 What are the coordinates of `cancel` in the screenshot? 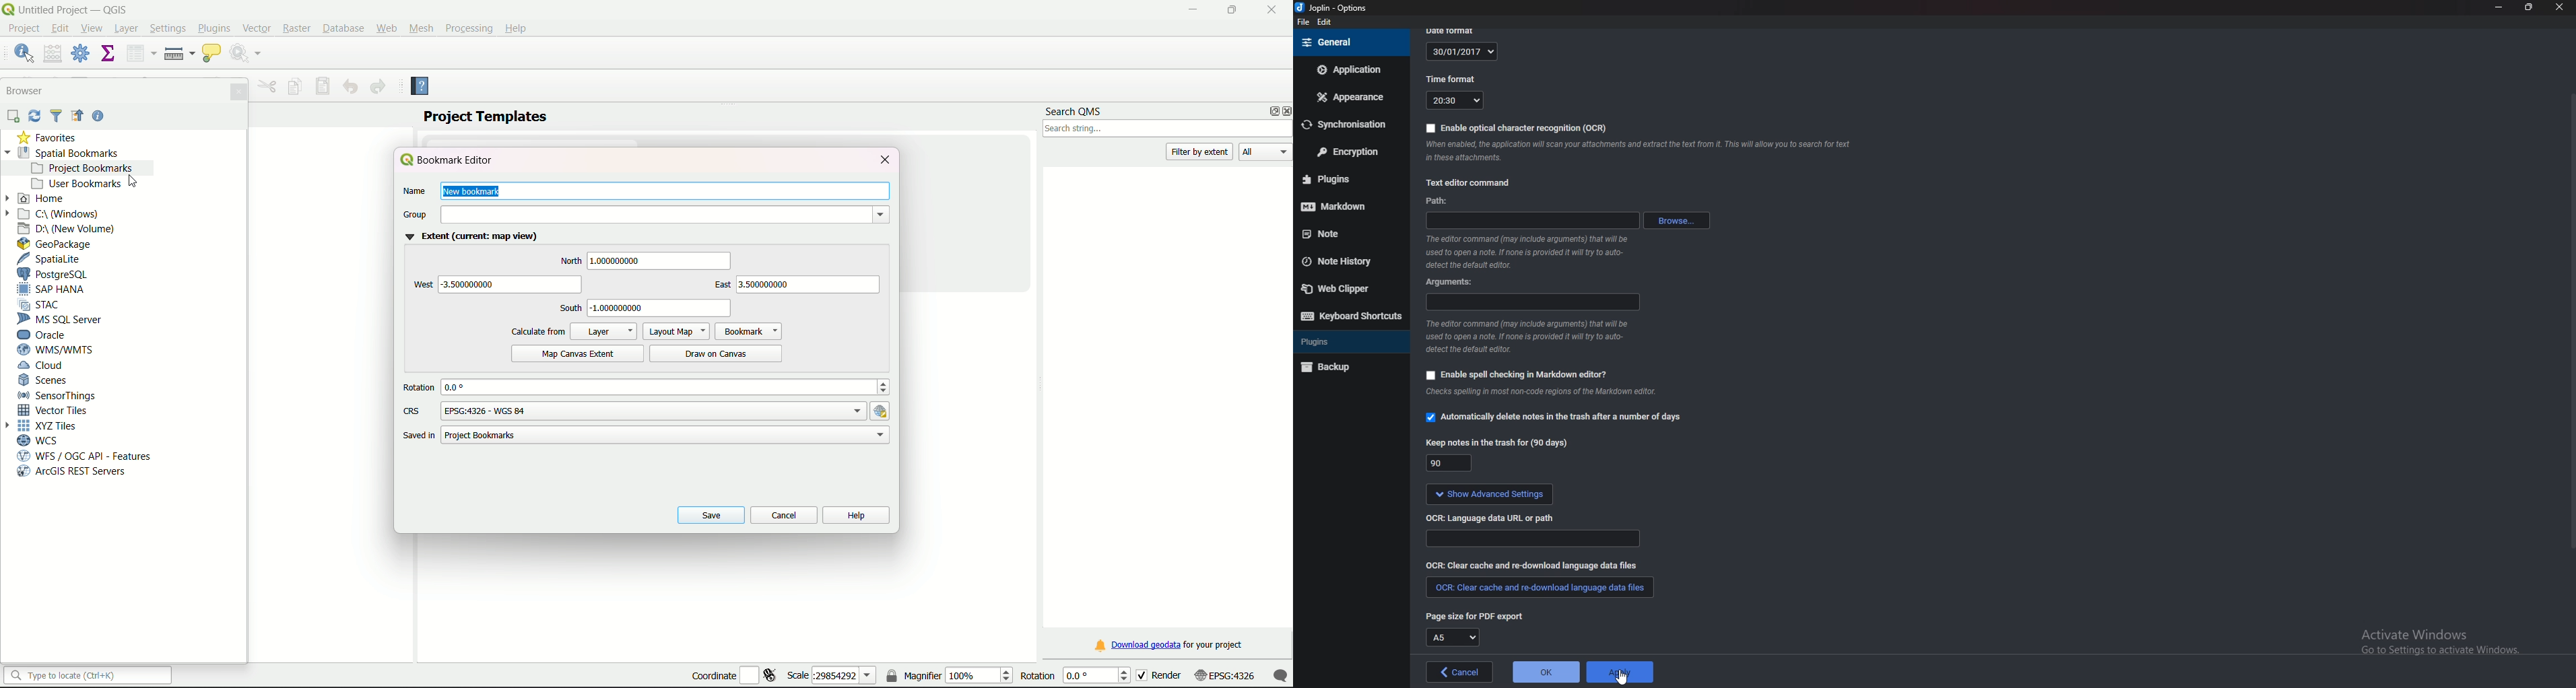 It's located at (785, 516).